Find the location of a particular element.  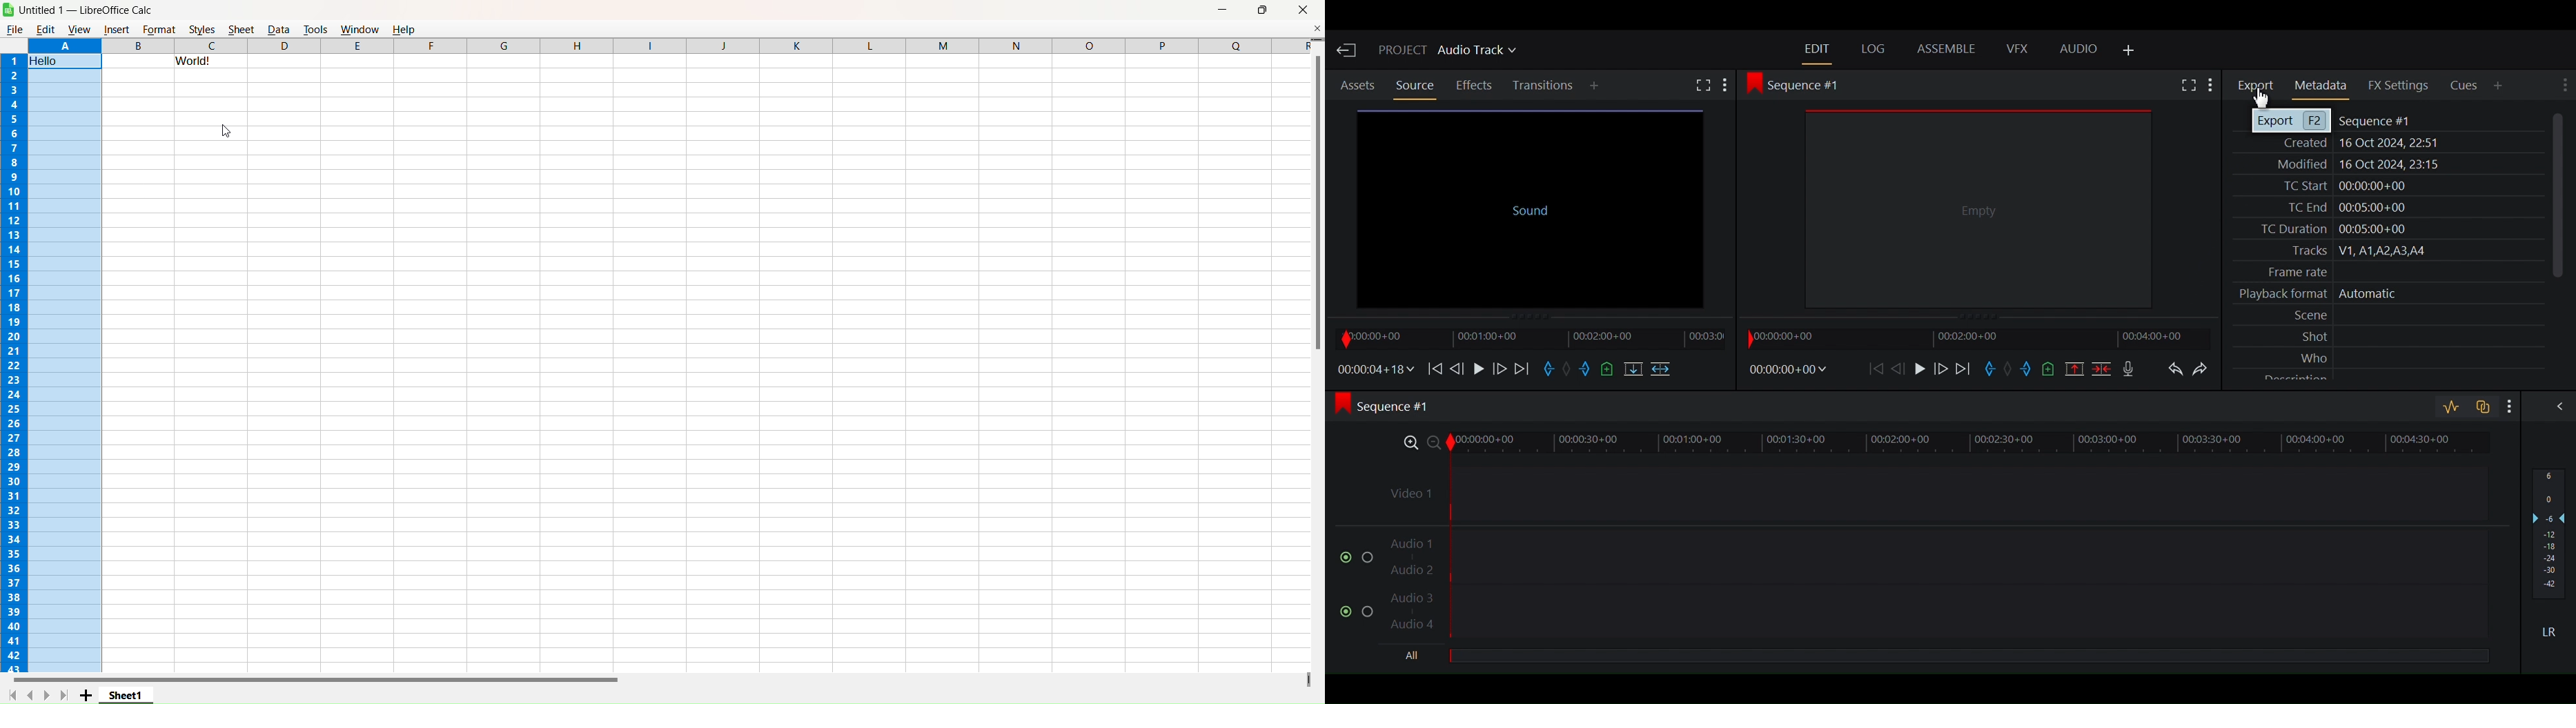

All is located at coordinates (1968, 657).